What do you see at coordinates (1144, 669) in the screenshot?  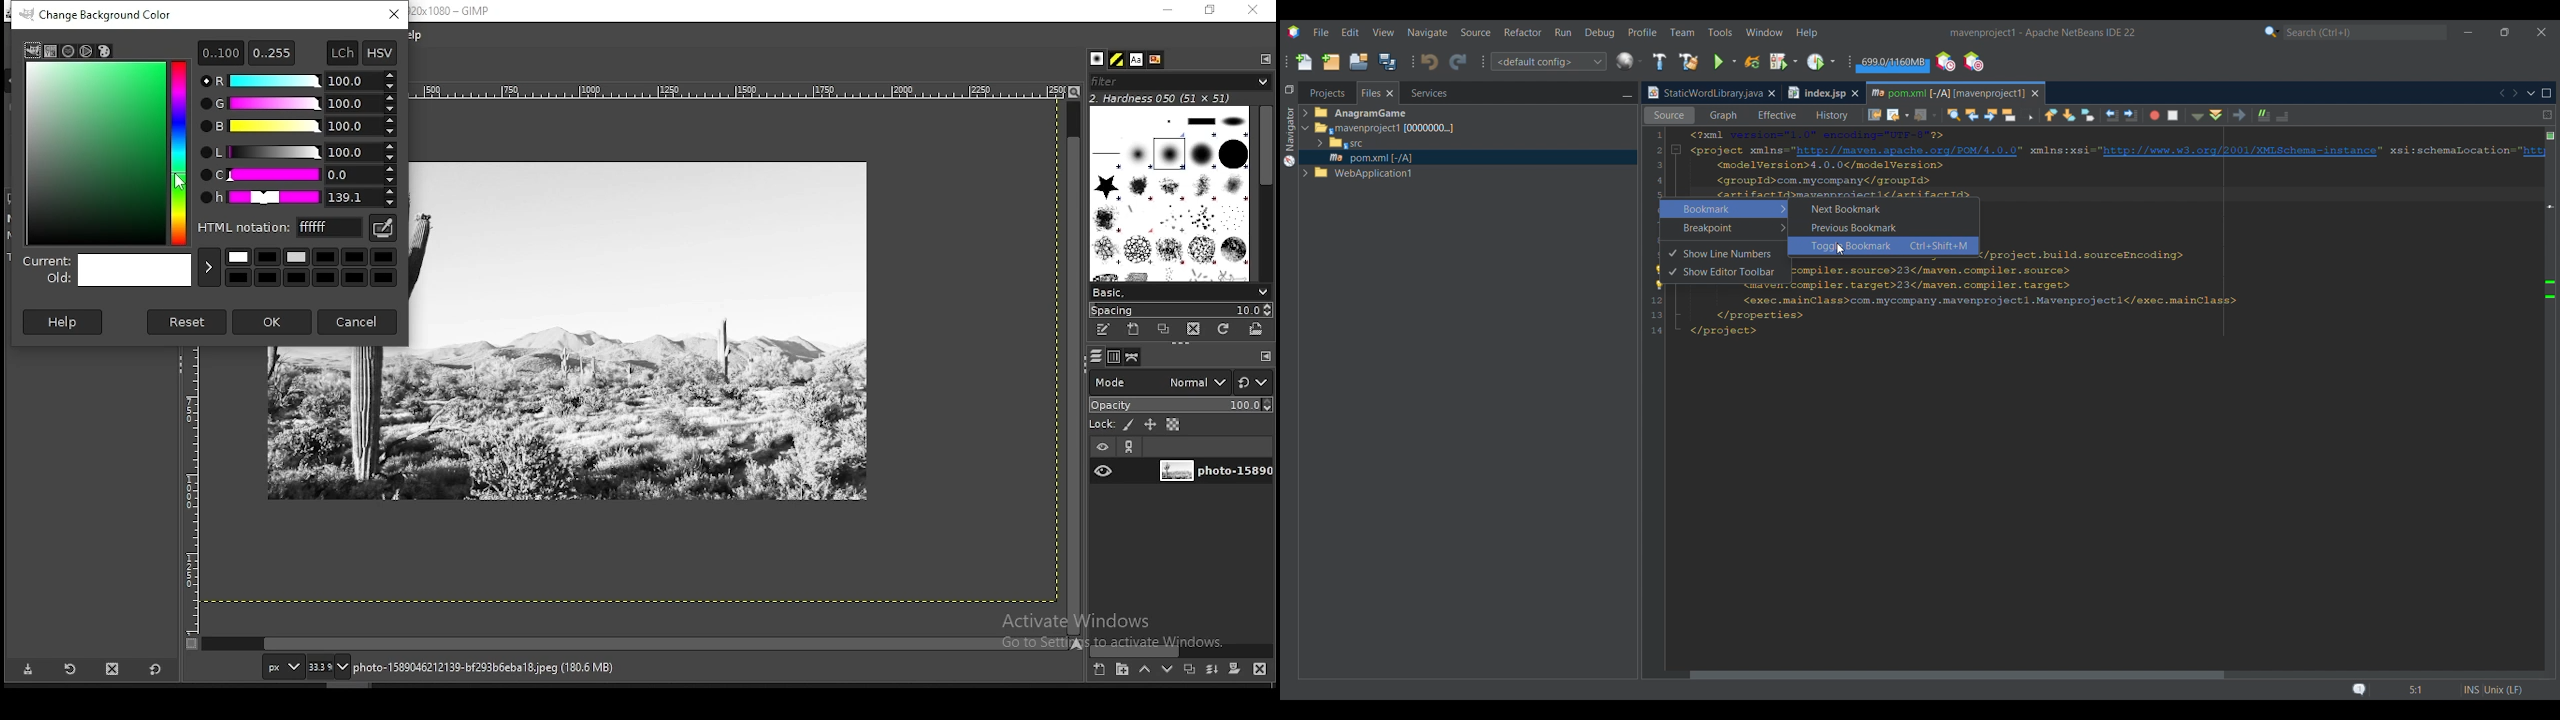 I see `move layer one step up` at bounding box center [1144, 669].